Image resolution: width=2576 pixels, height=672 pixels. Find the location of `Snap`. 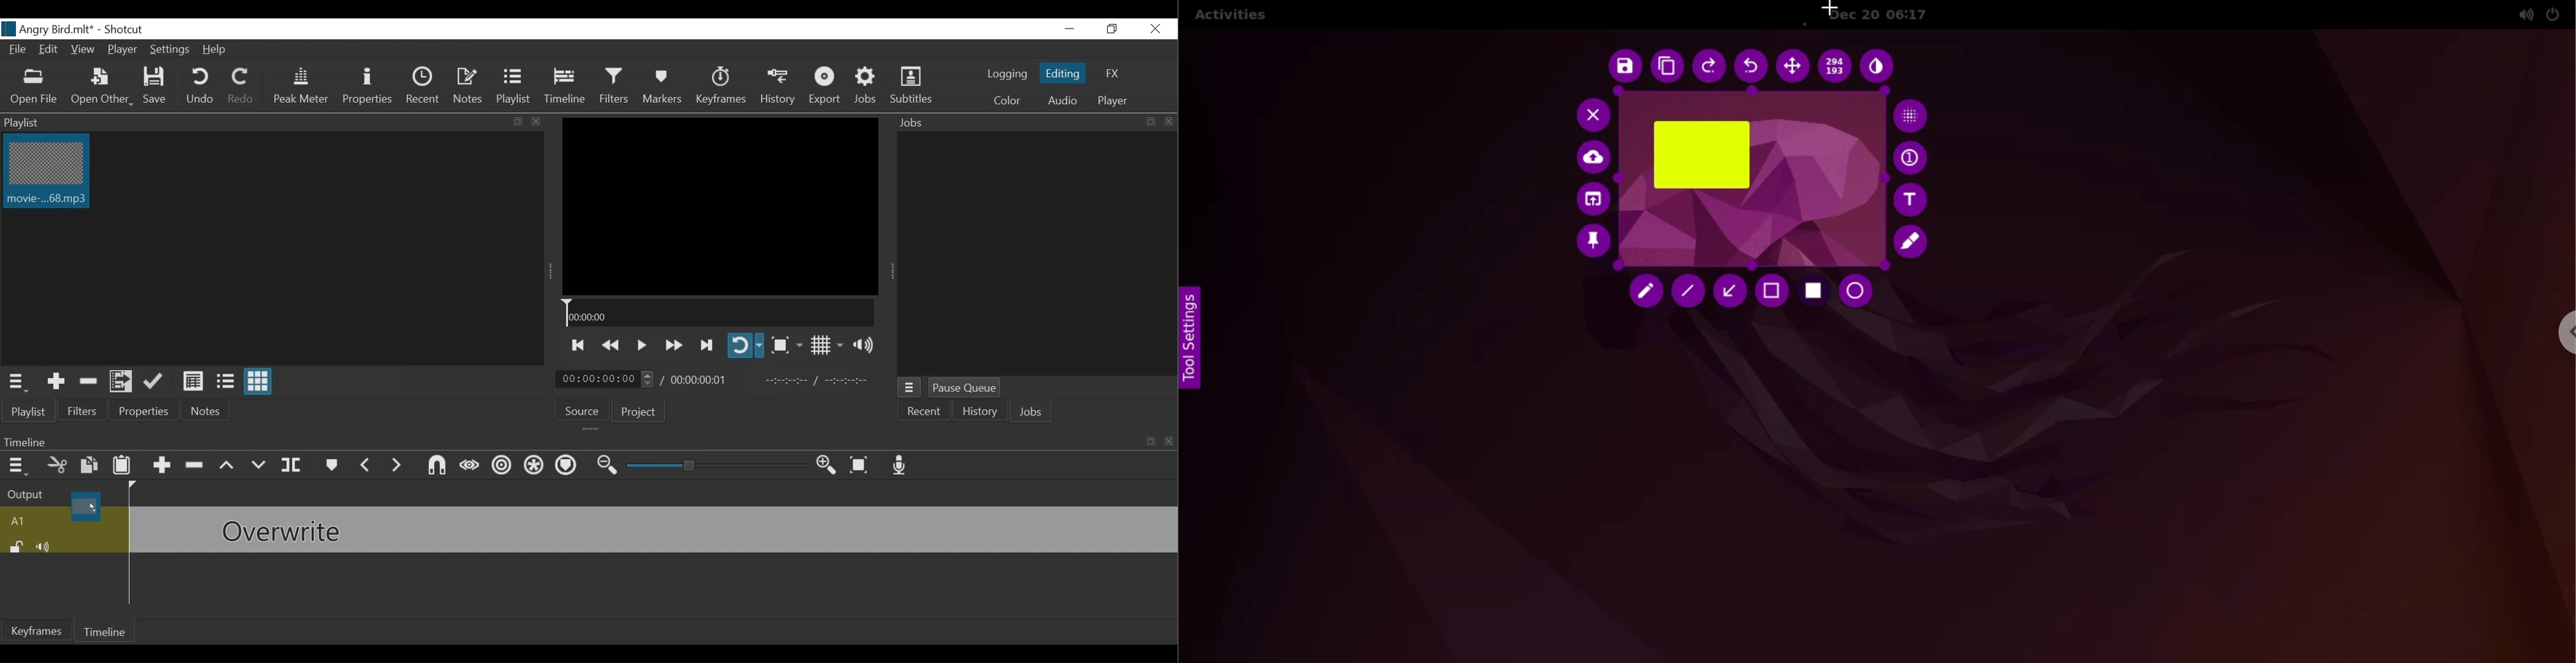

Snap is located at coordinates (438, 465).